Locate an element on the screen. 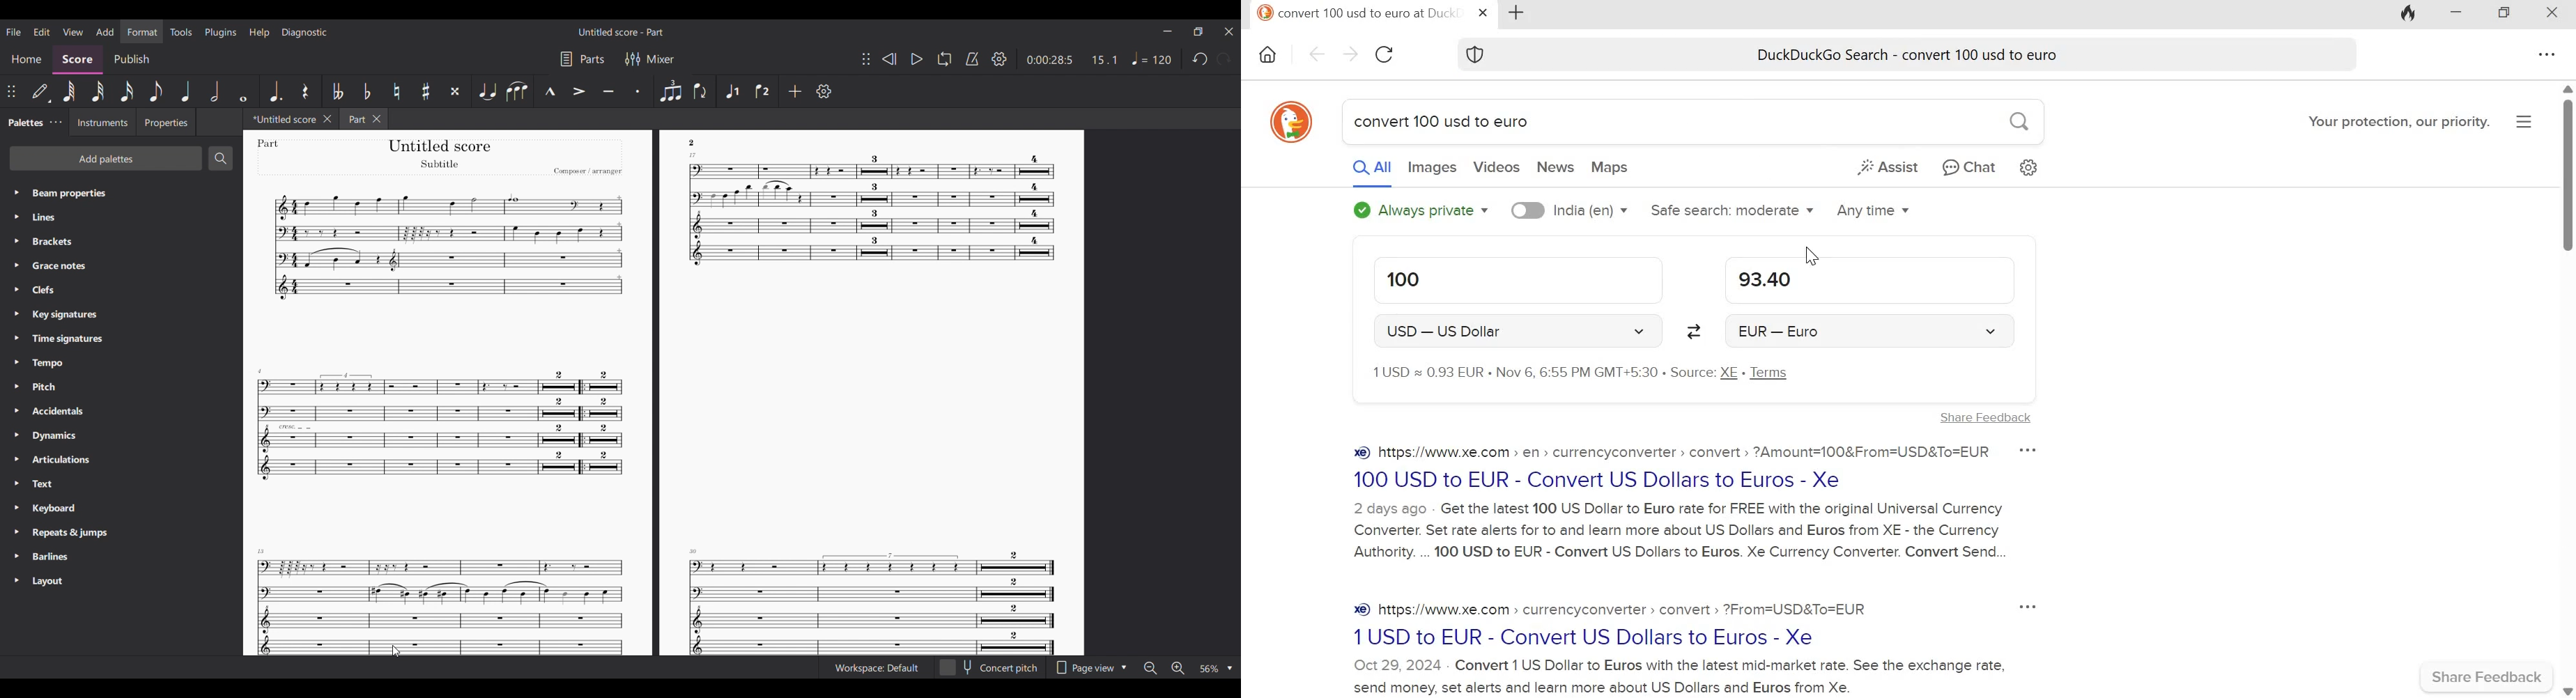   is located at coordinates (873, 600).